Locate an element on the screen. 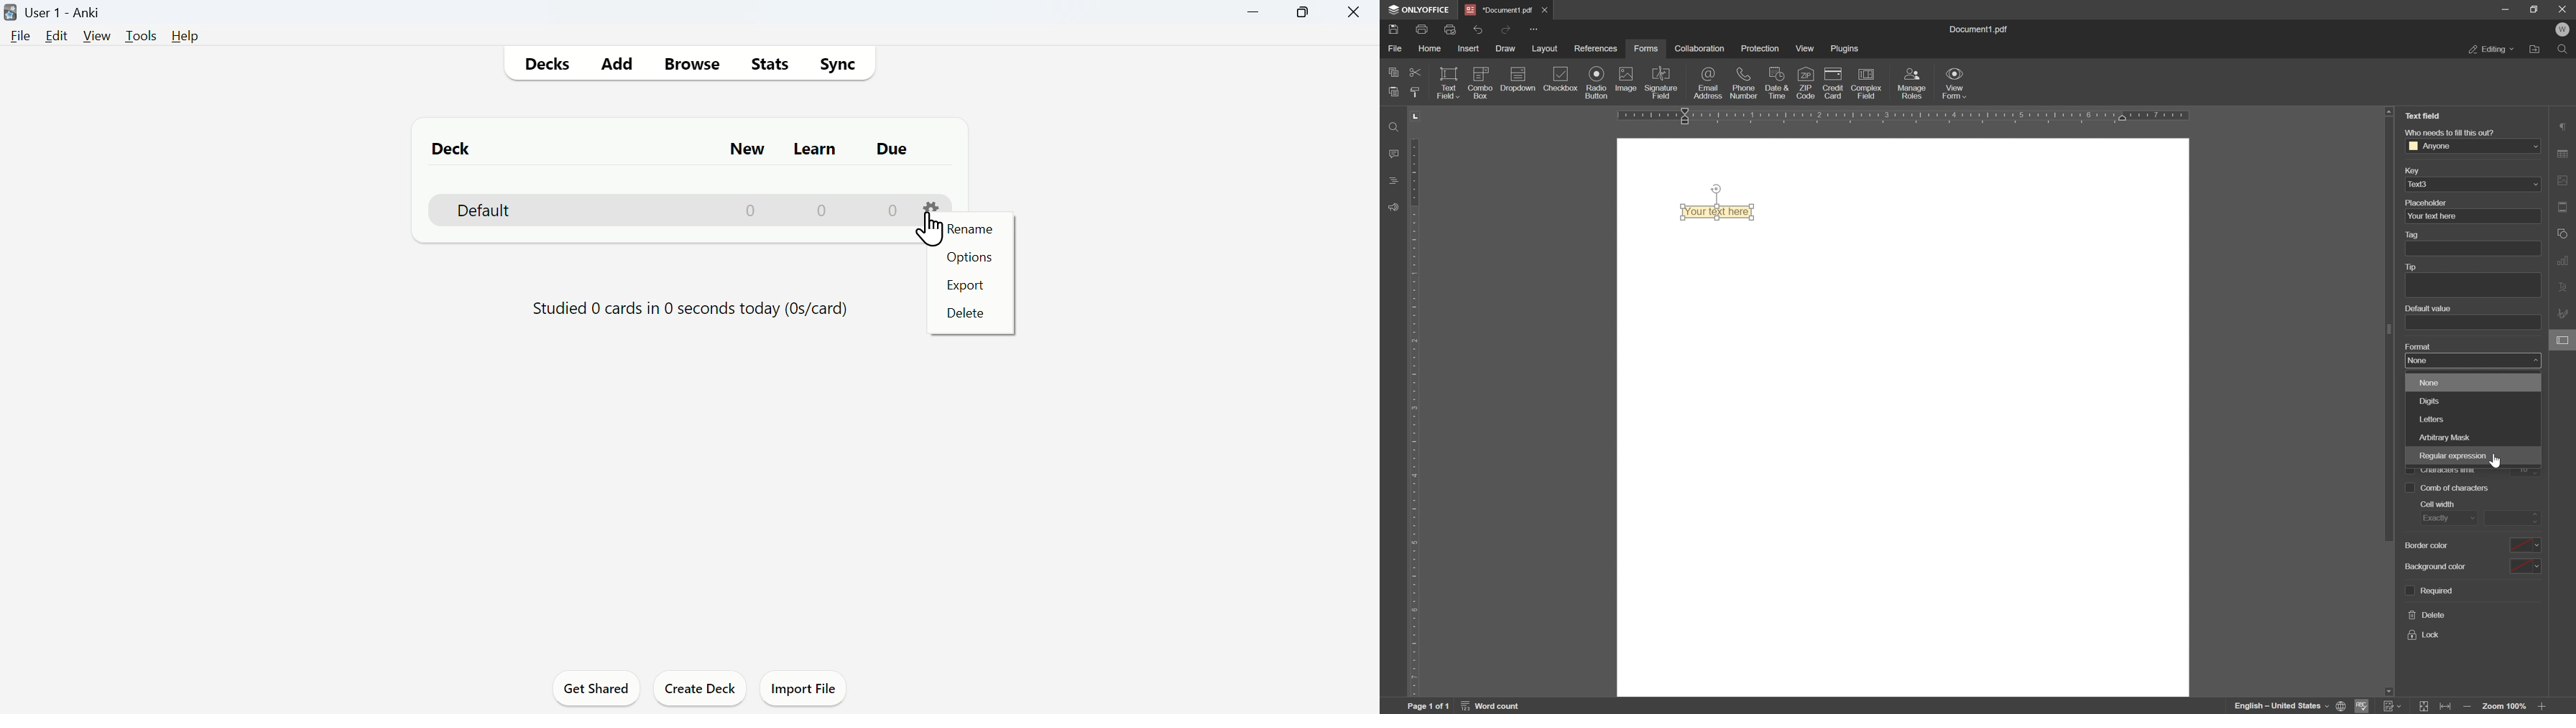 The image size is (2576, 728). New is located at coordinates (745, 149).